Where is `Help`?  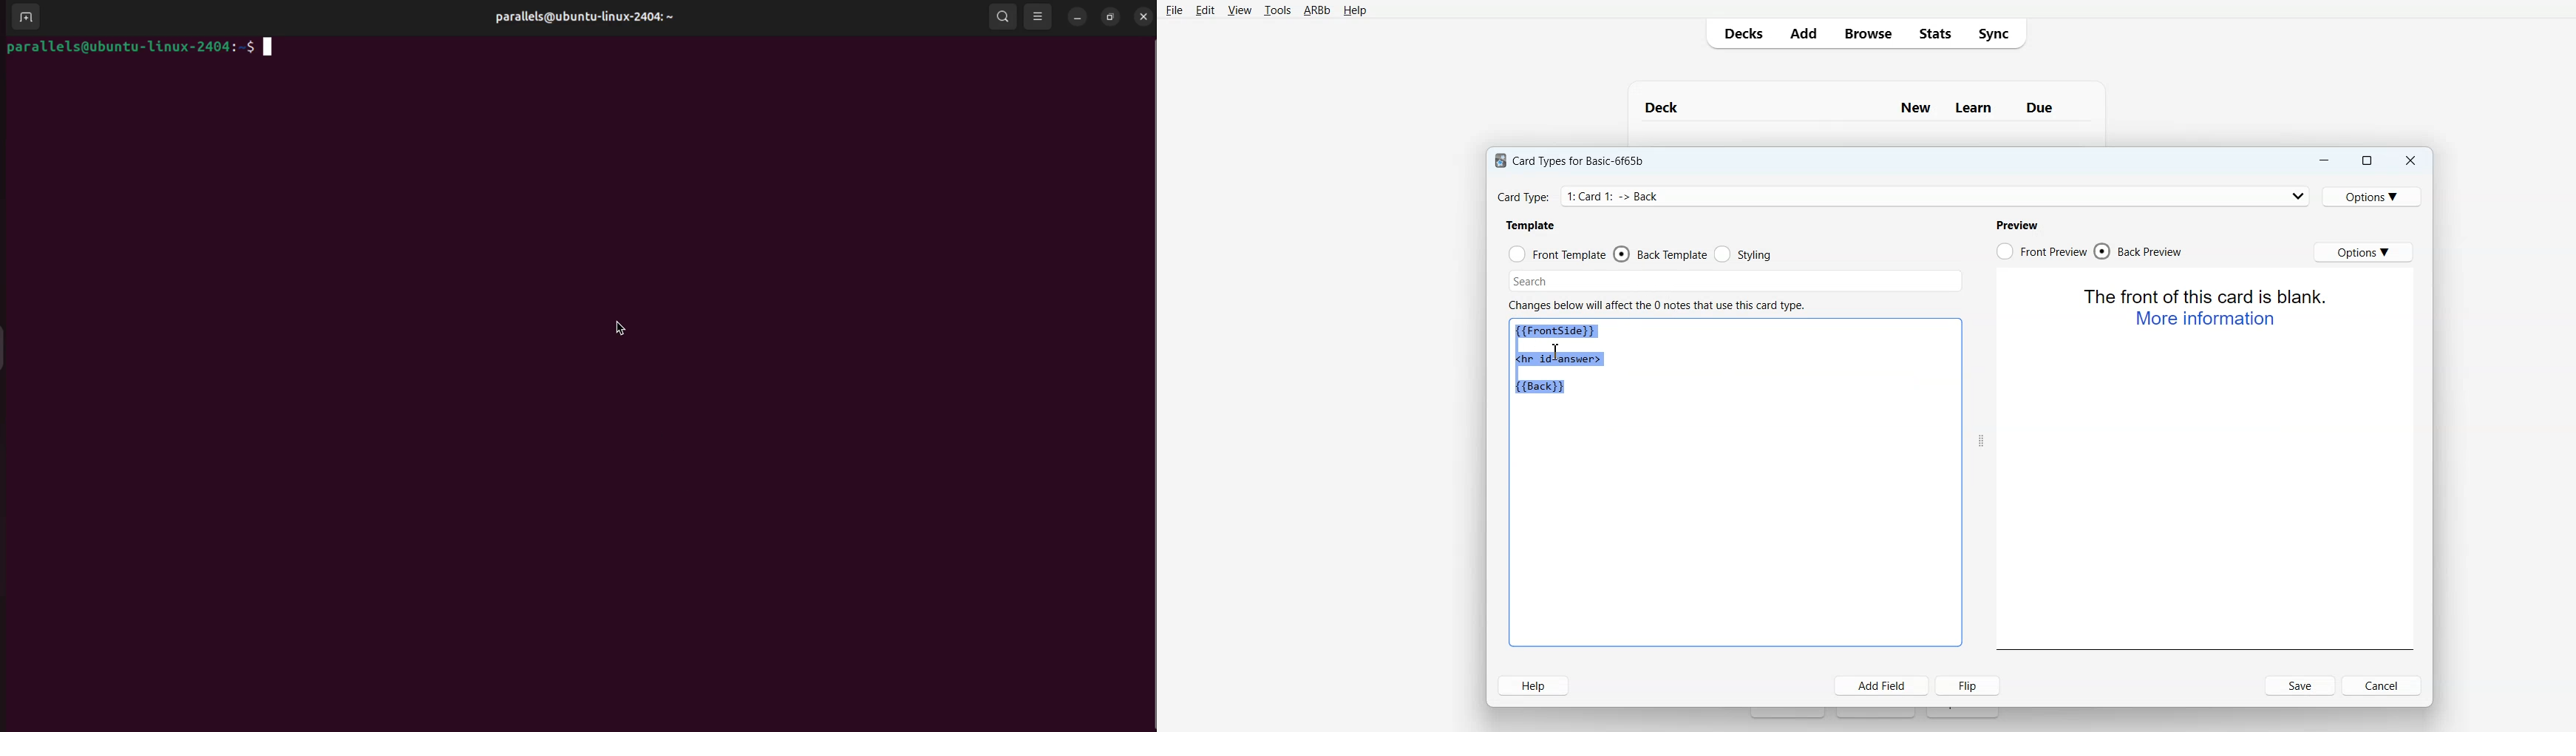
Help is located at coordinates (1534, 685).